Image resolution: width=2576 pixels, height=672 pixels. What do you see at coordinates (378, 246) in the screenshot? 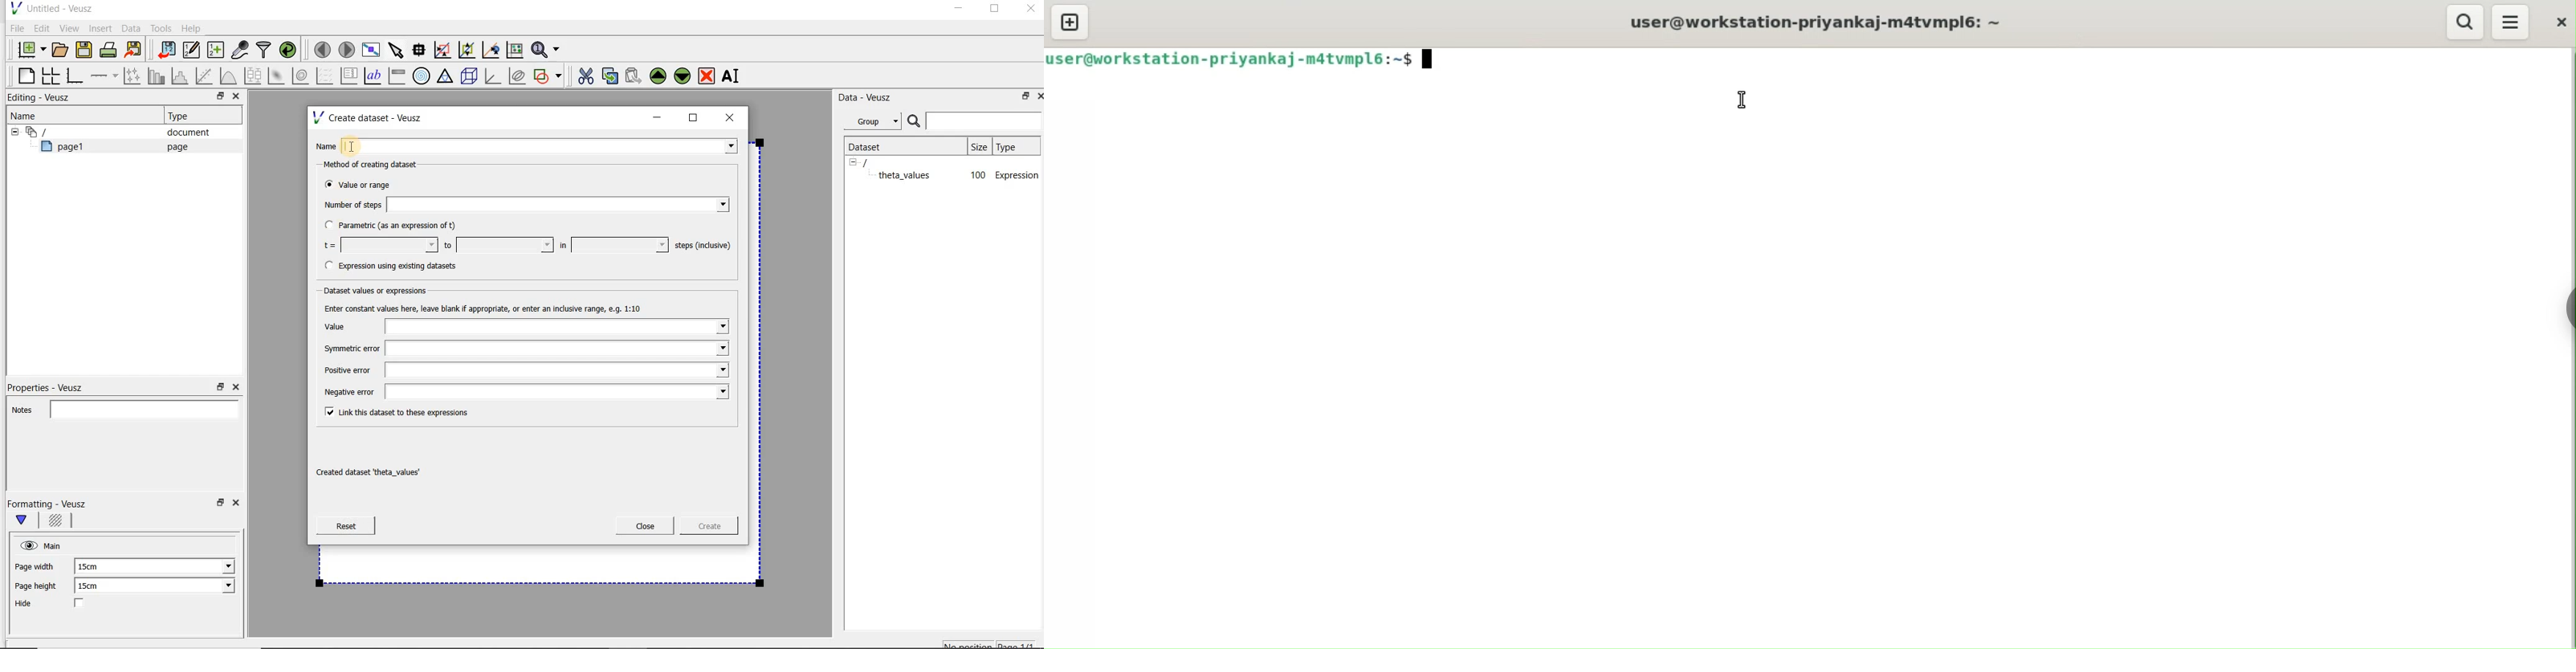
I see `t= ` at bounding box center [378, 246].